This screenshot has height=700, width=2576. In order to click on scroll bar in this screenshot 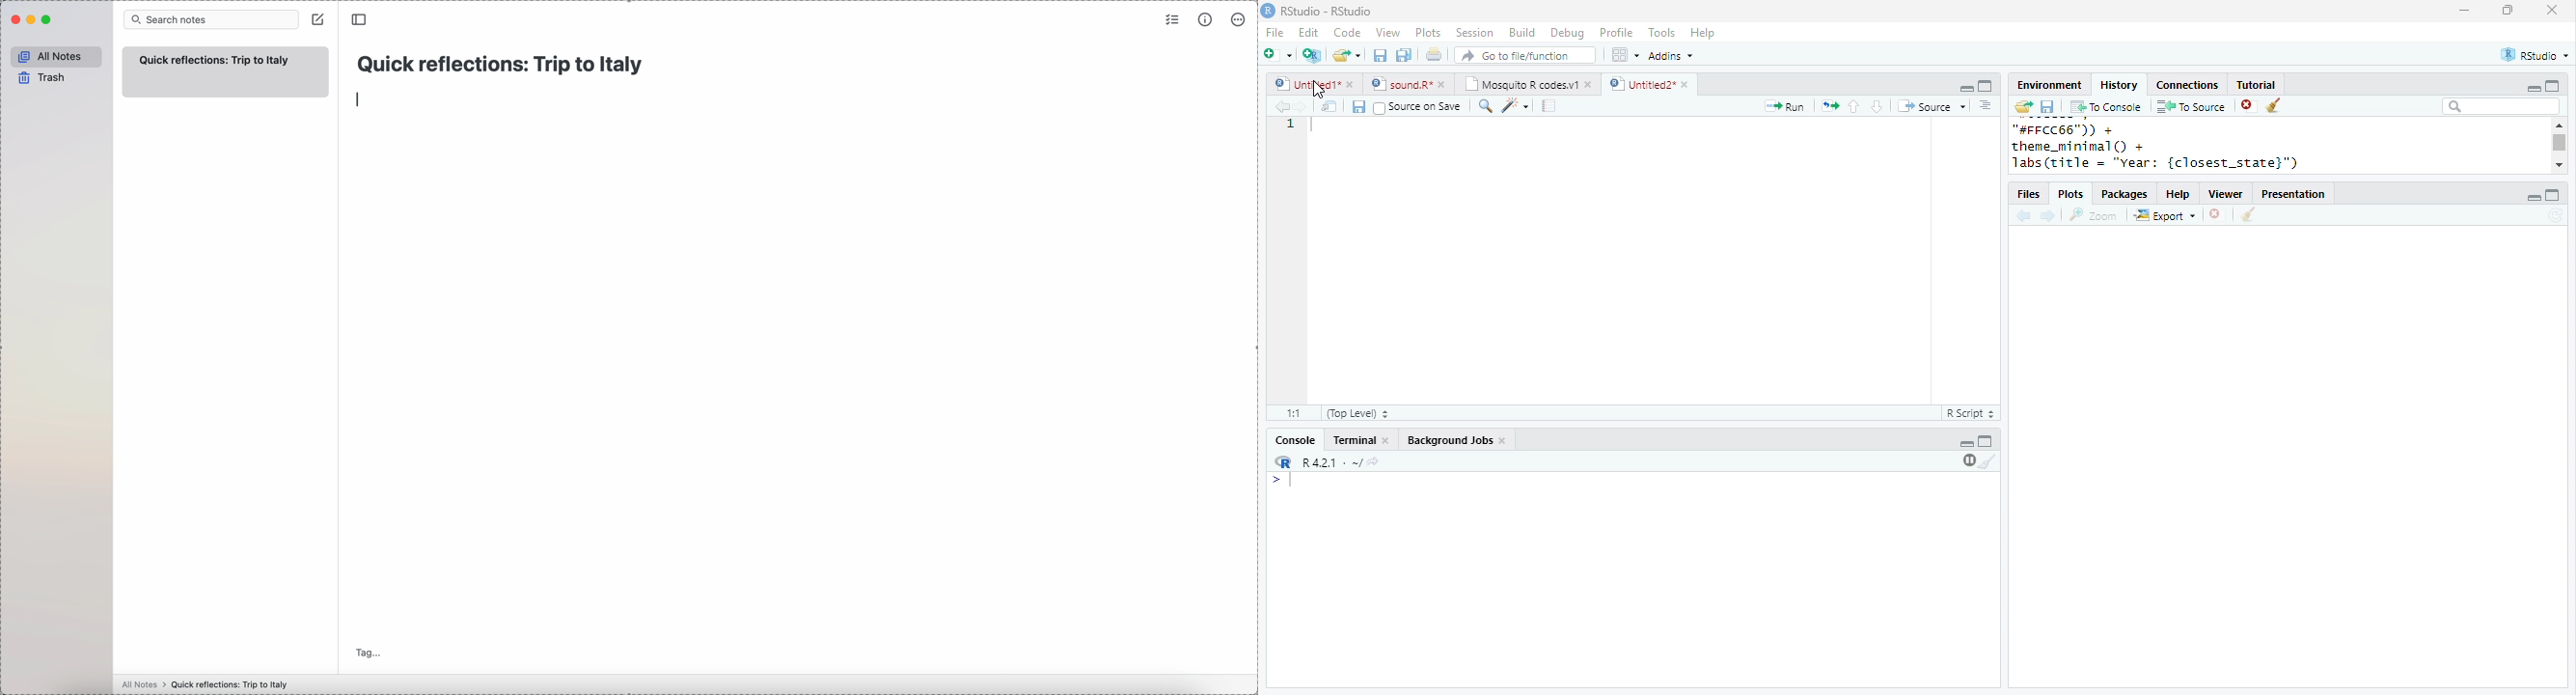, I will do `click(2560, 142)`.